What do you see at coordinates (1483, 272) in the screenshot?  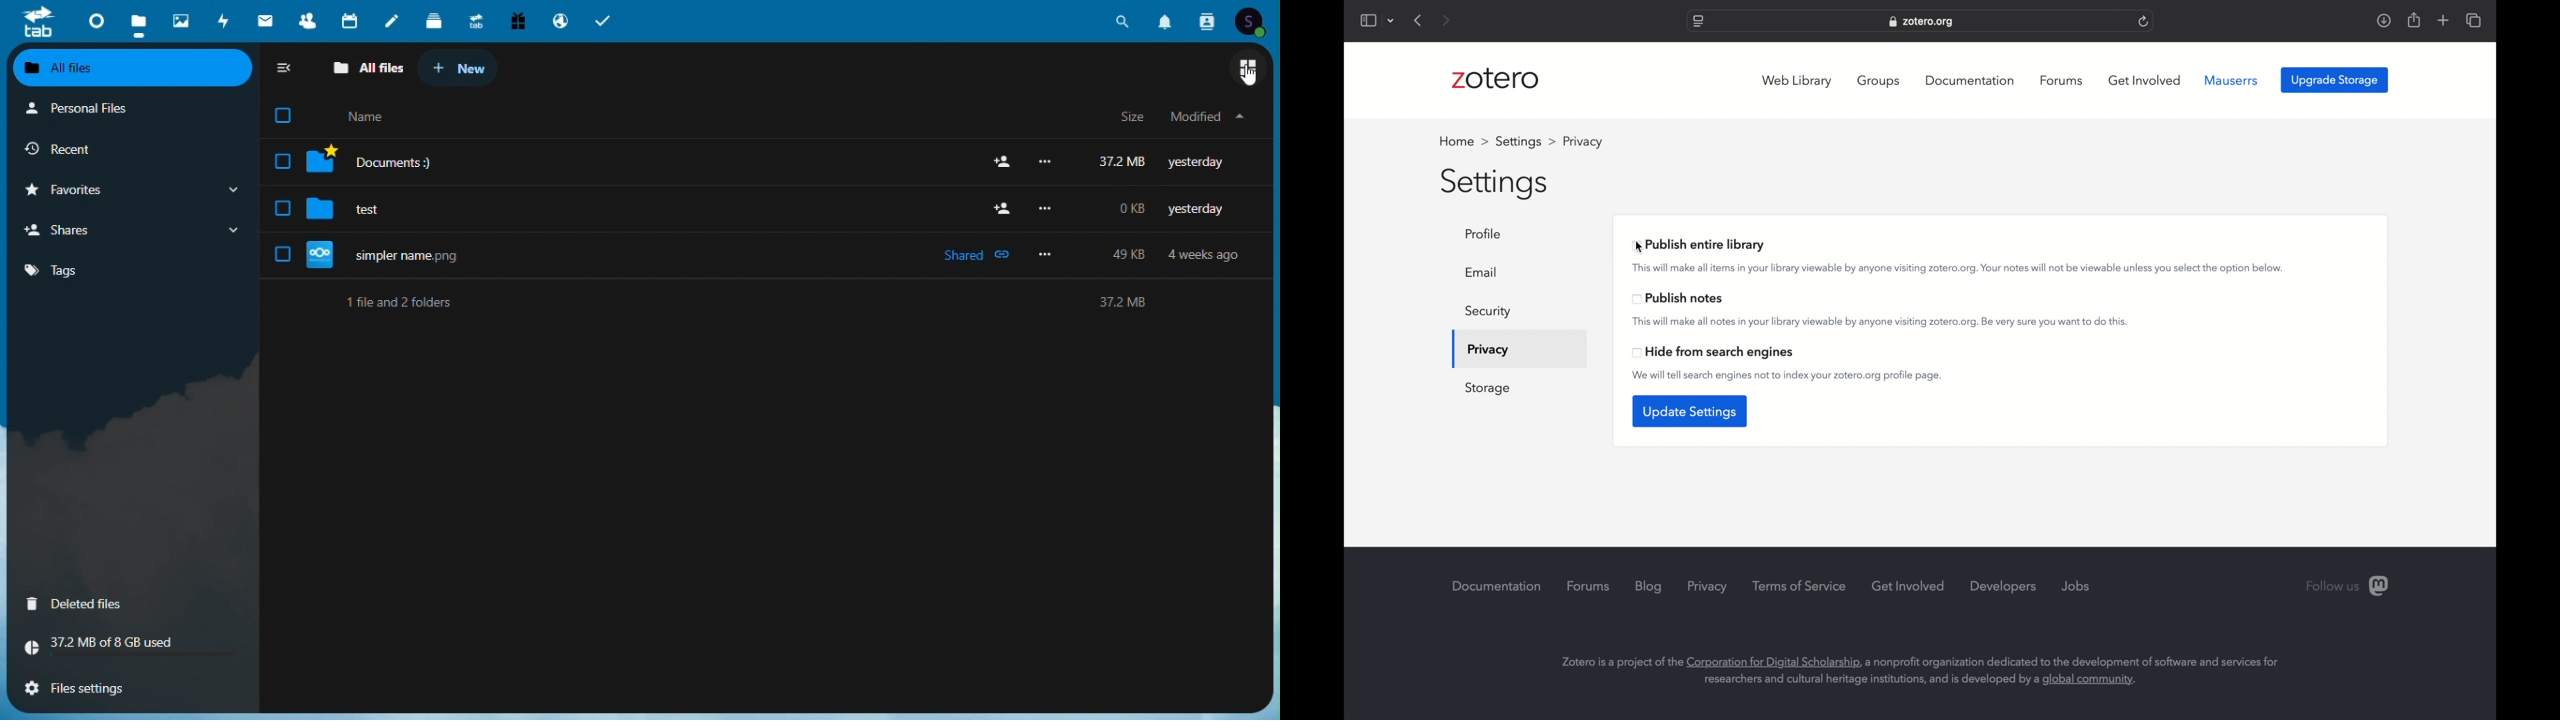 I see `email` at bounding box center [1483, 272].